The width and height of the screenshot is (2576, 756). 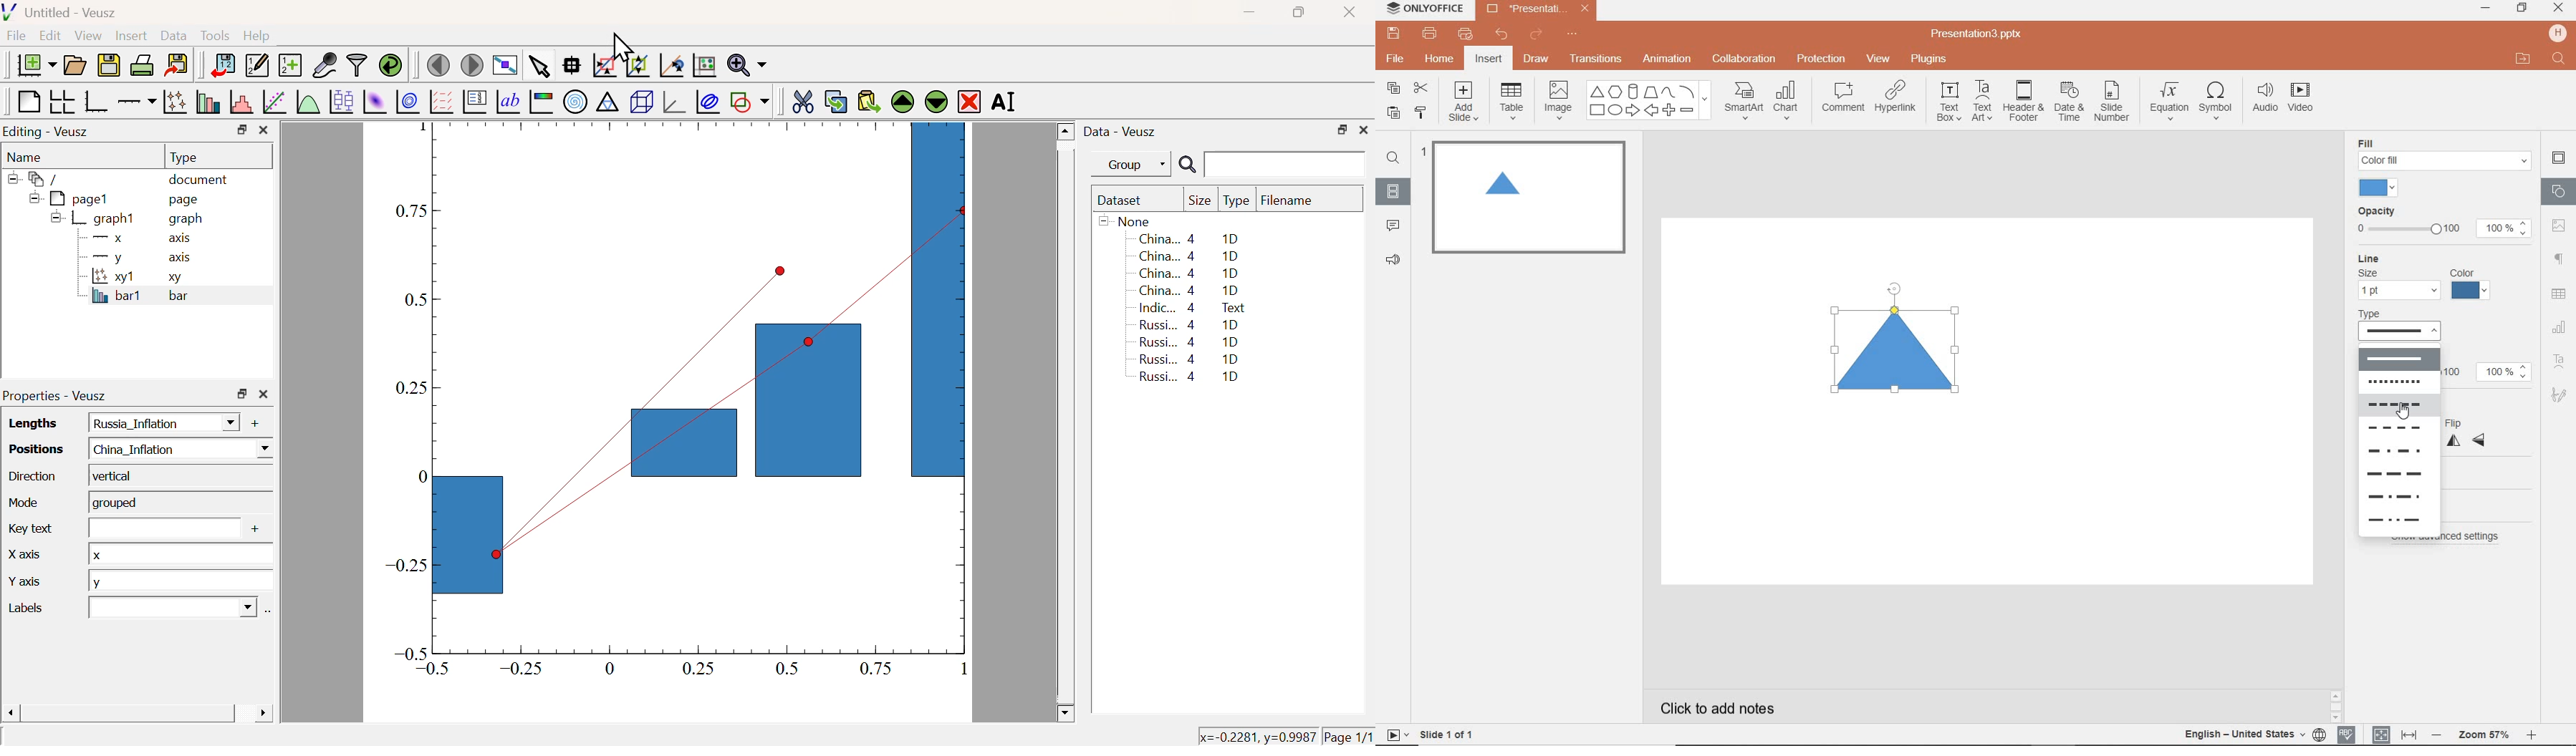 I want to click on Line settings, so click(x=2424, y=278).